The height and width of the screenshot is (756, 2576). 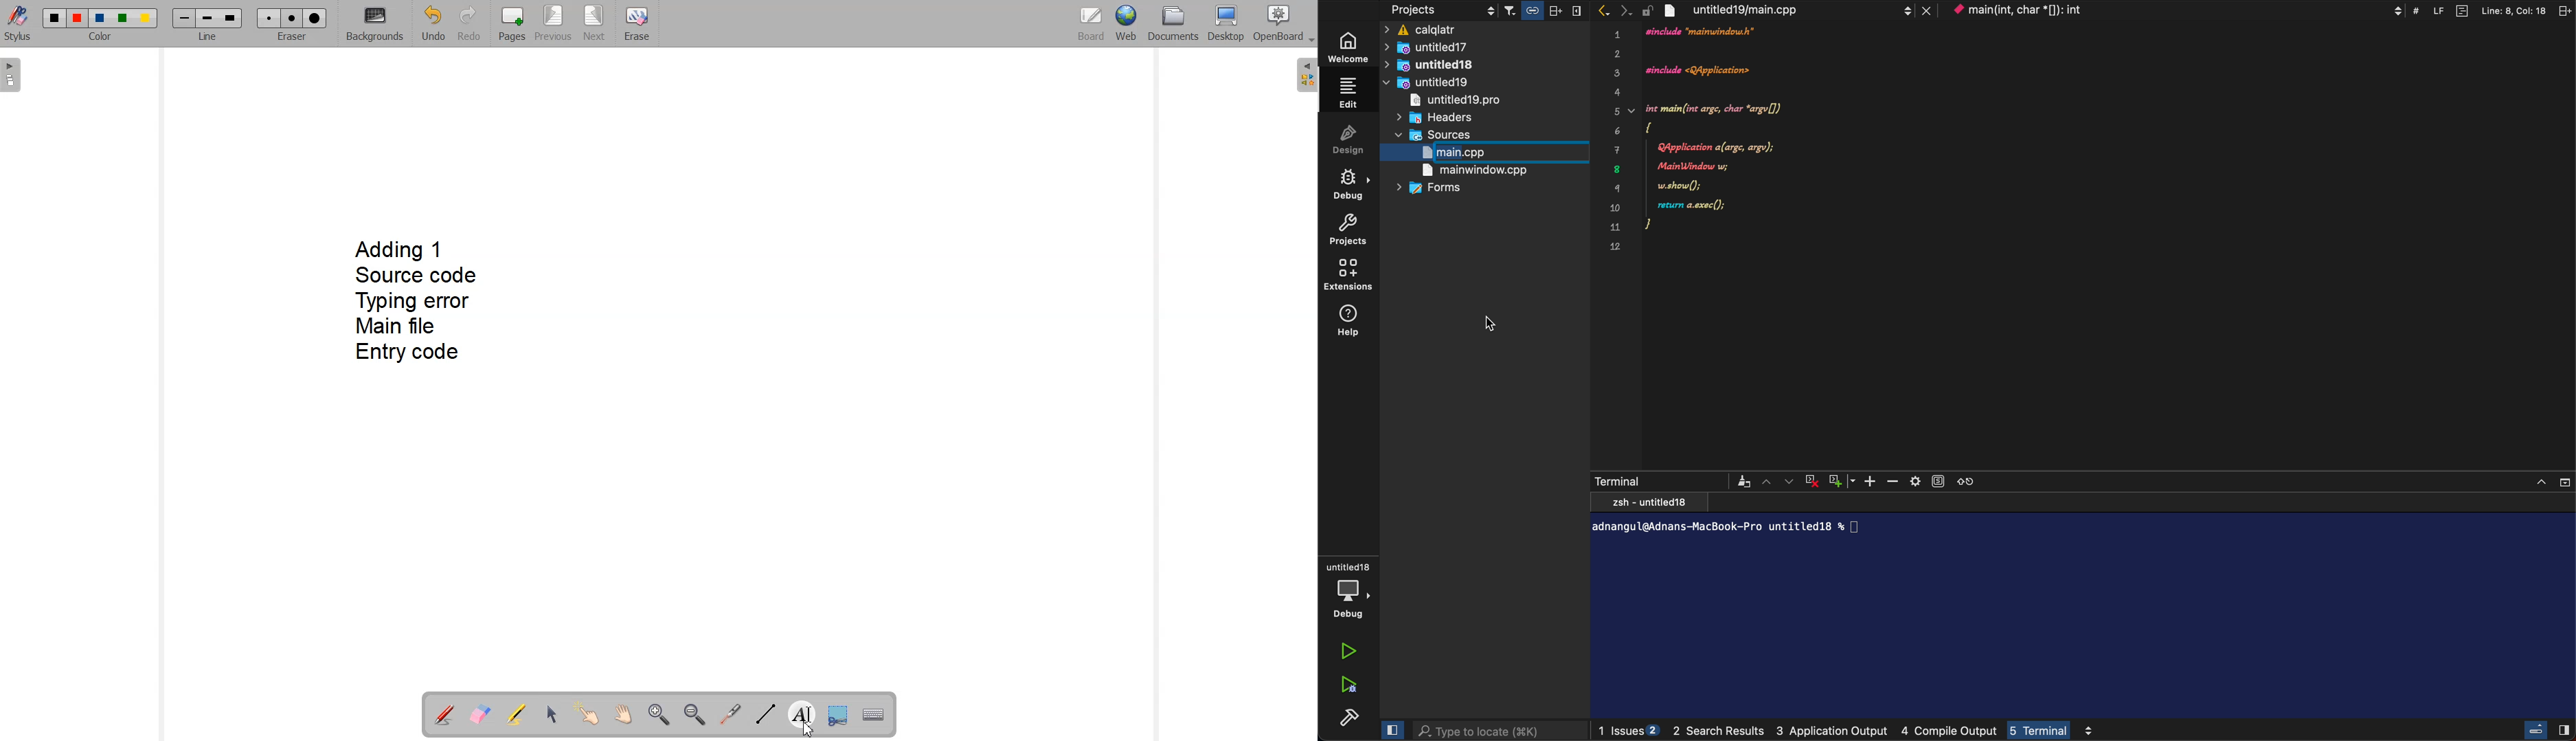 What do you see at coordinates (293, 19) in the screenshot?
I see `Medium eraser` at bounding box center [293, 19].